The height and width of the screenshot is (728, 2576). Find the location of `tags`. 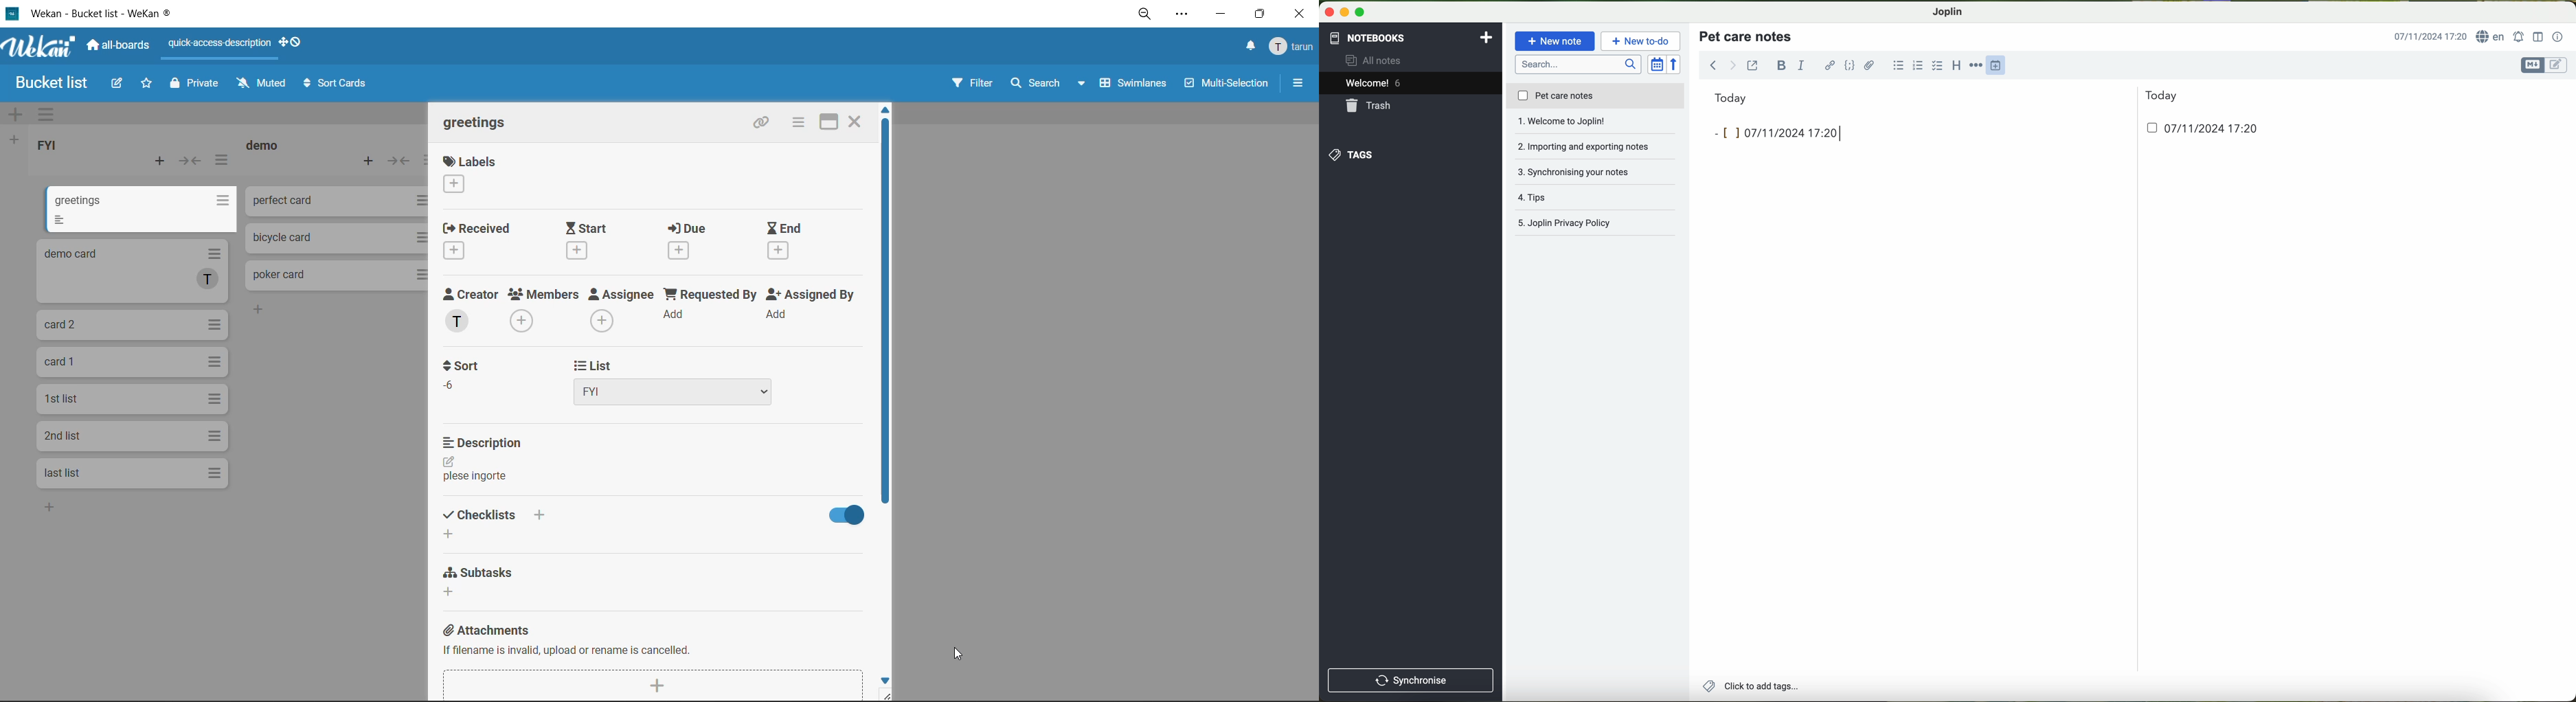

tags is located at coordinates (1350, 155).